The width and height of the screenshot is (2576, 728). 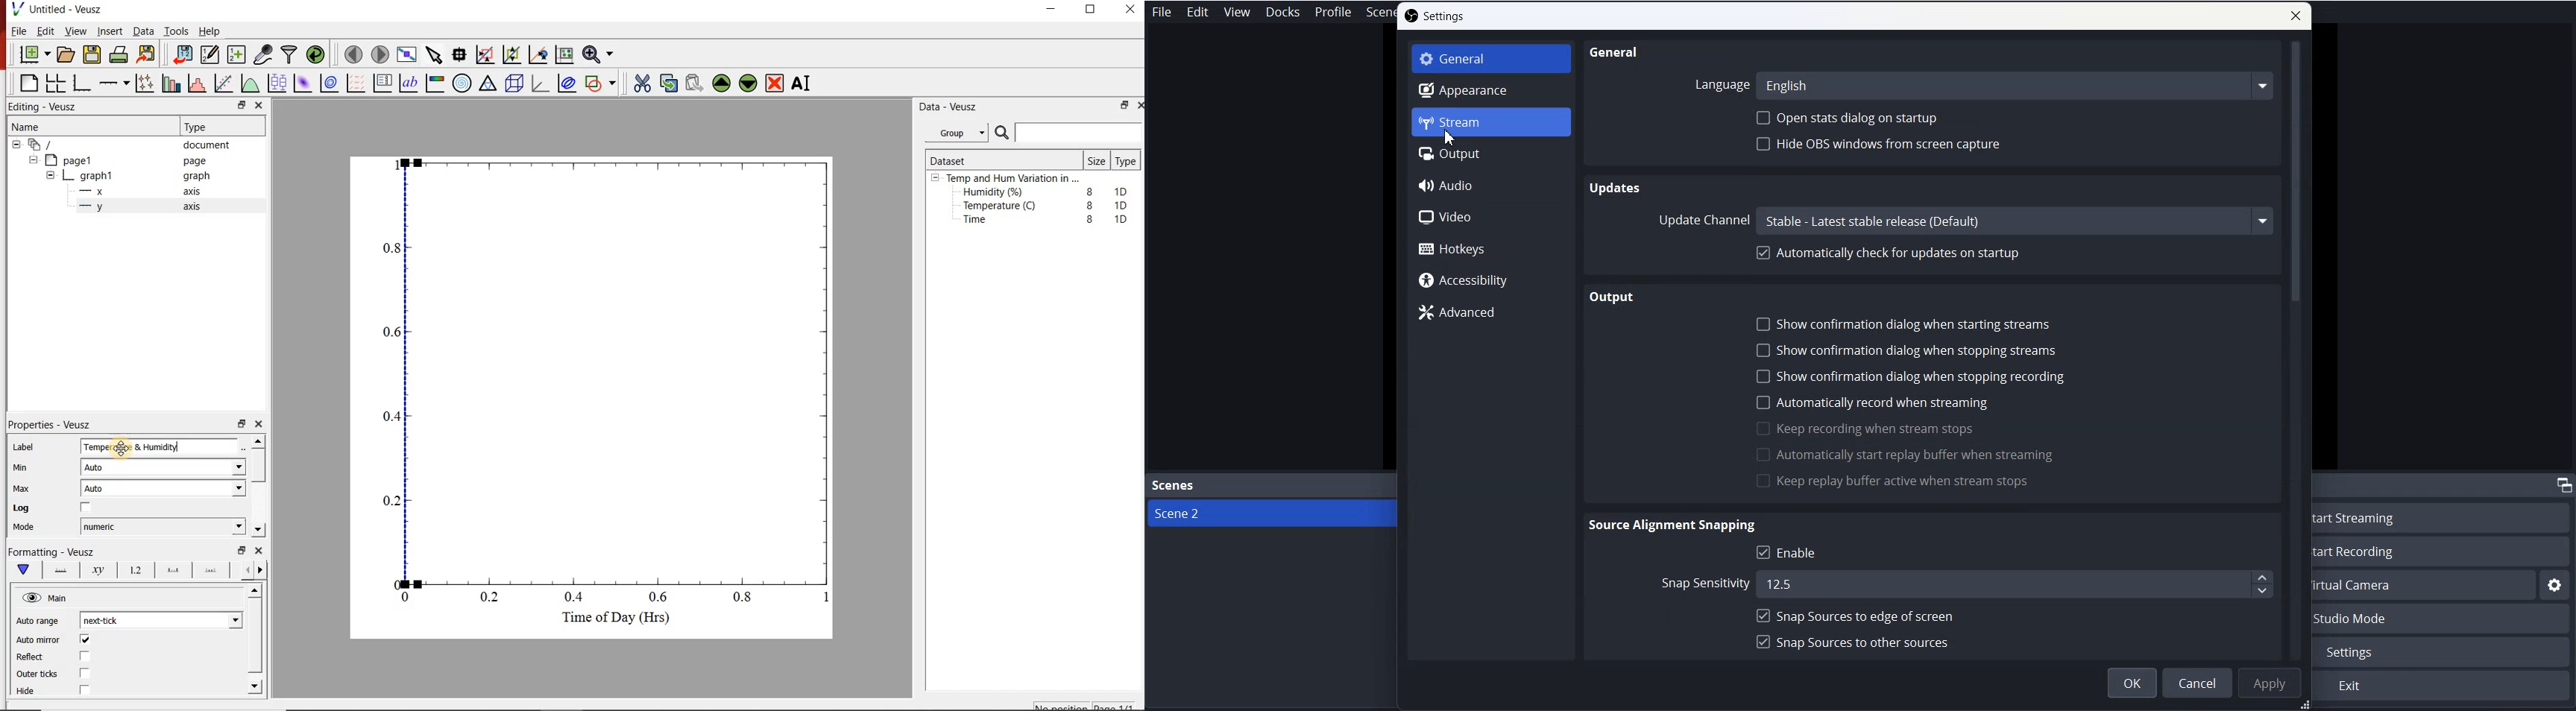 I want to click on add a shape to the plot, so click(x=604, y=85).